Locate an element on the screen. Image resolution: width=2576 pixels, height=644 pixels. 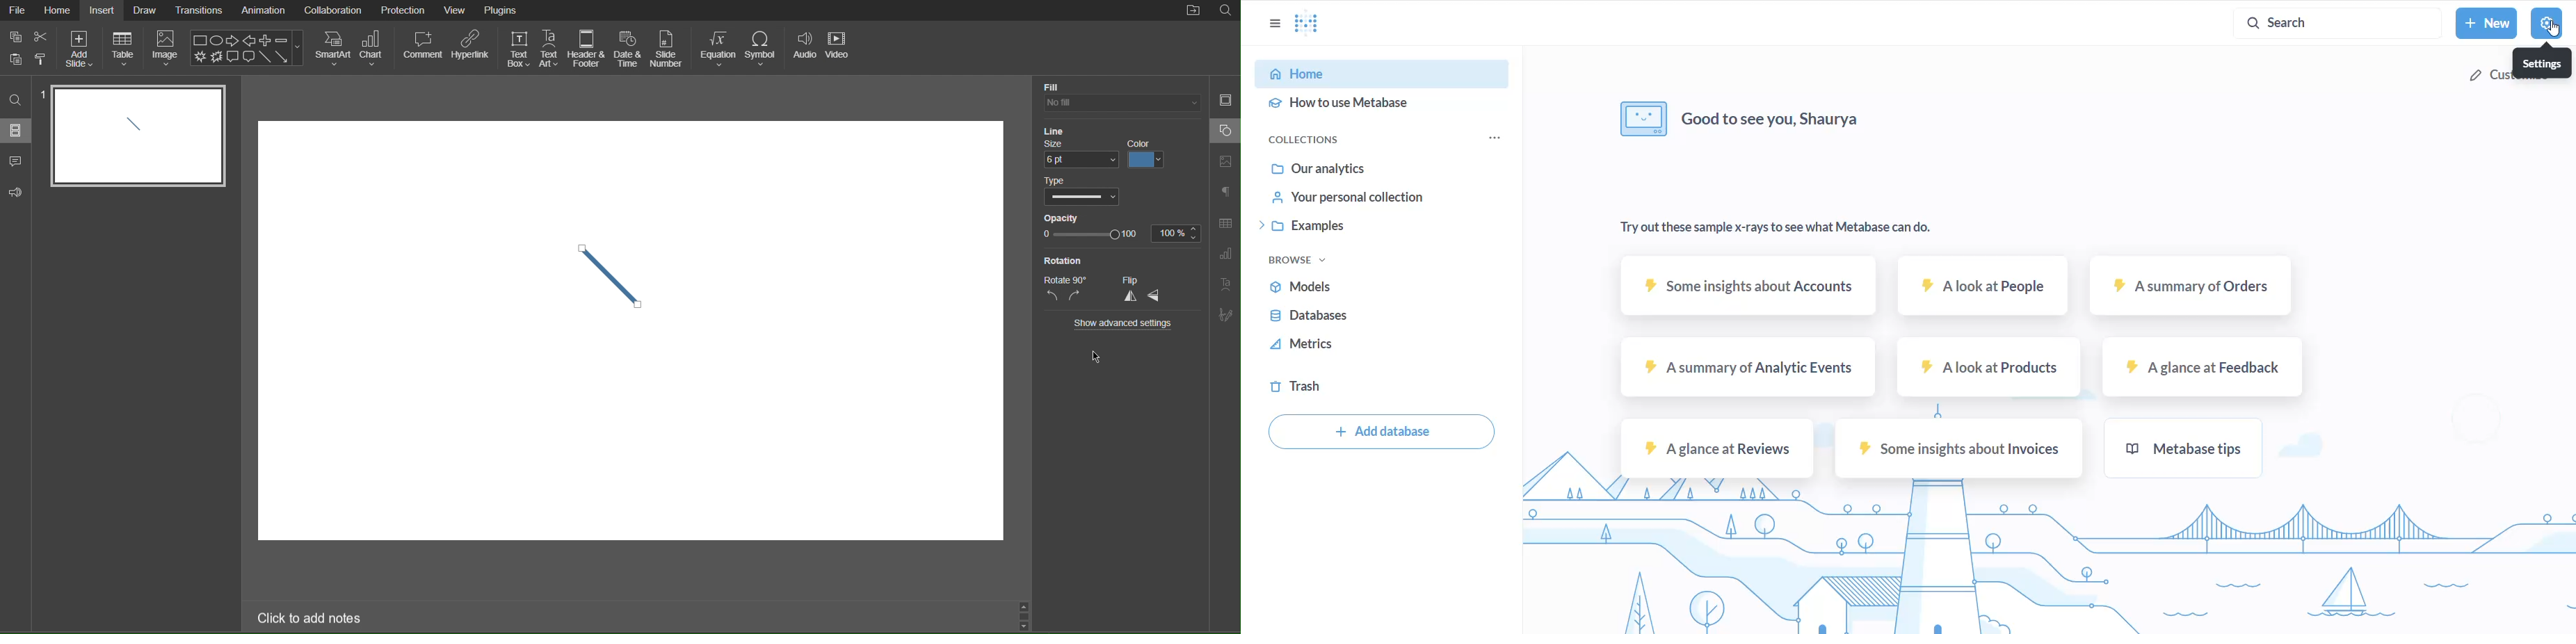
Copy style is located at coordinates (43, 60).